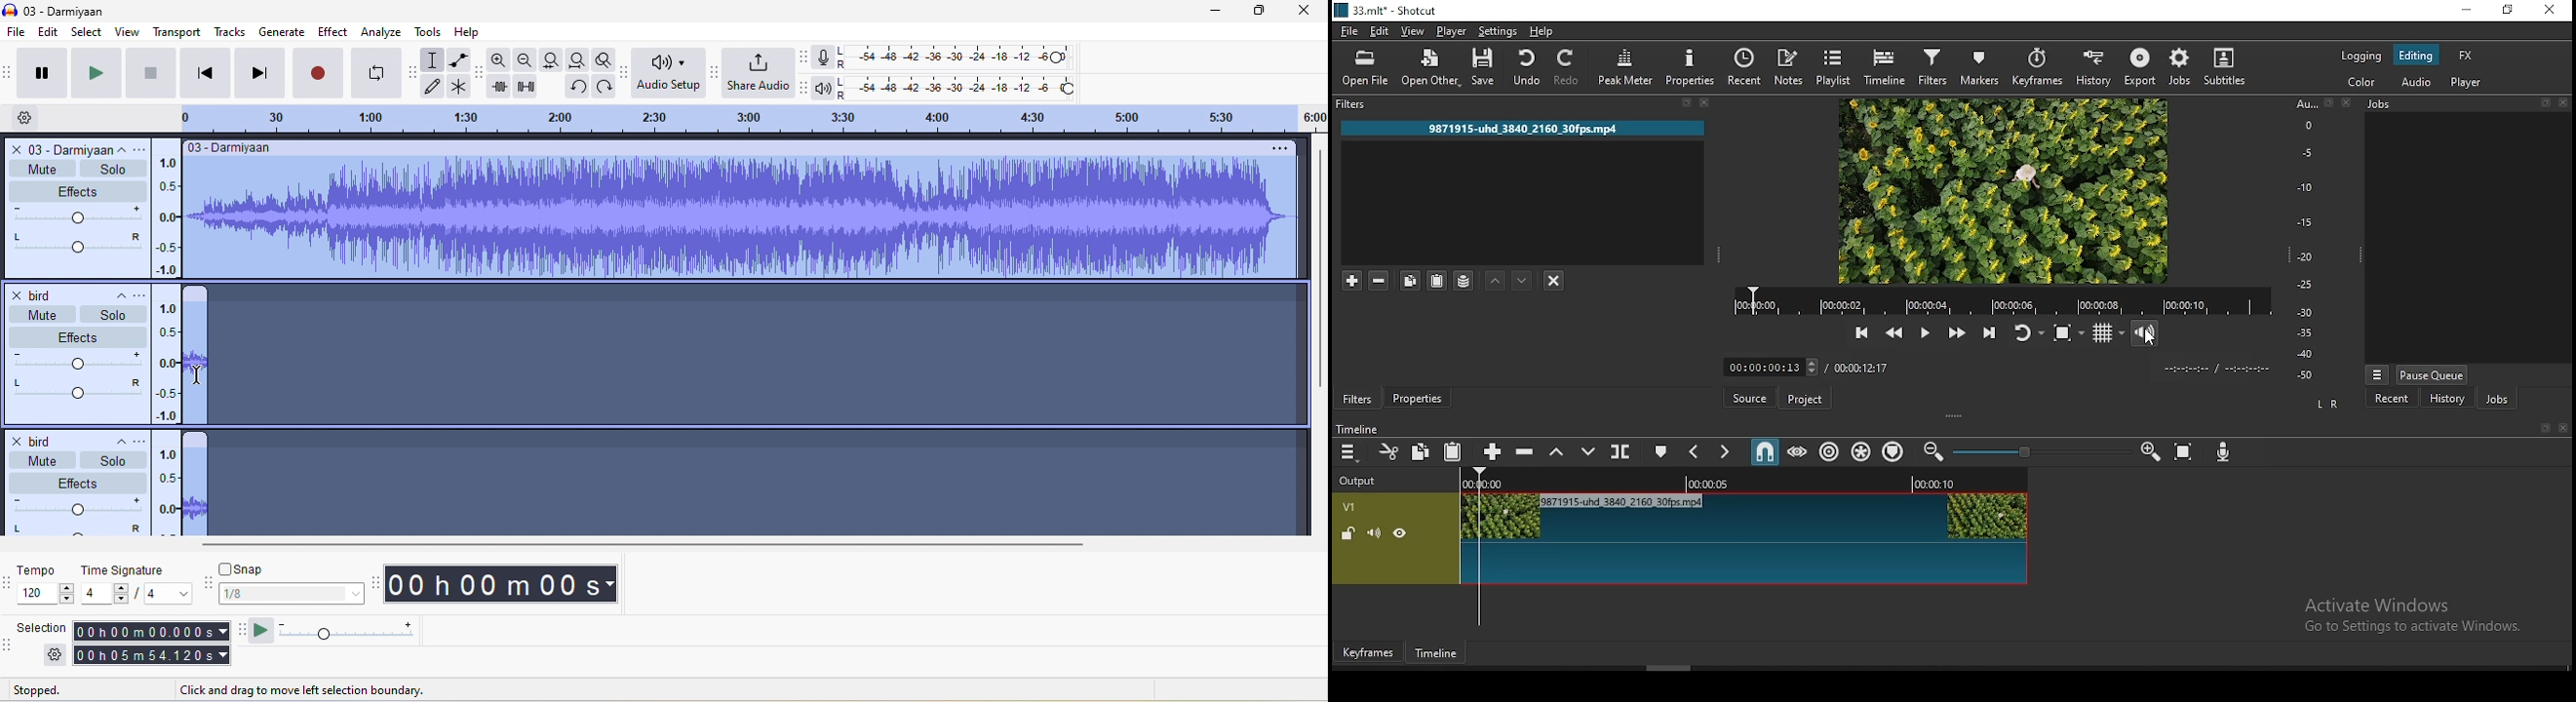  I want to click on overwrite, so click(1588, 453).